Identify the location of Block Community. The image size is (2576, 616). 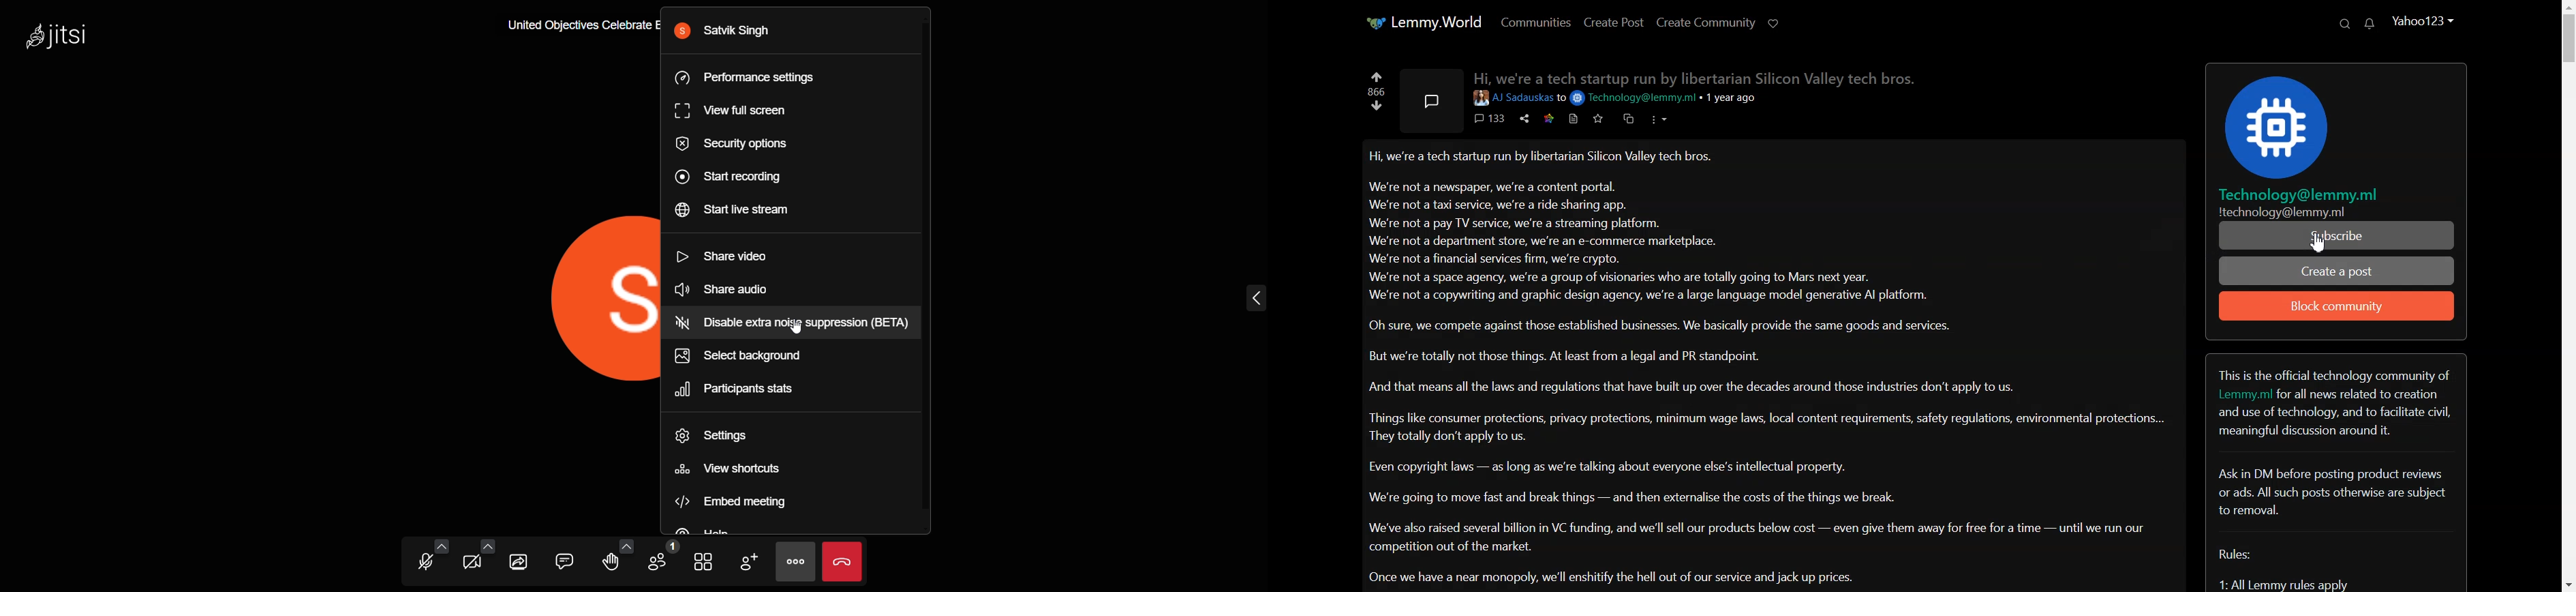
(2337, 306).